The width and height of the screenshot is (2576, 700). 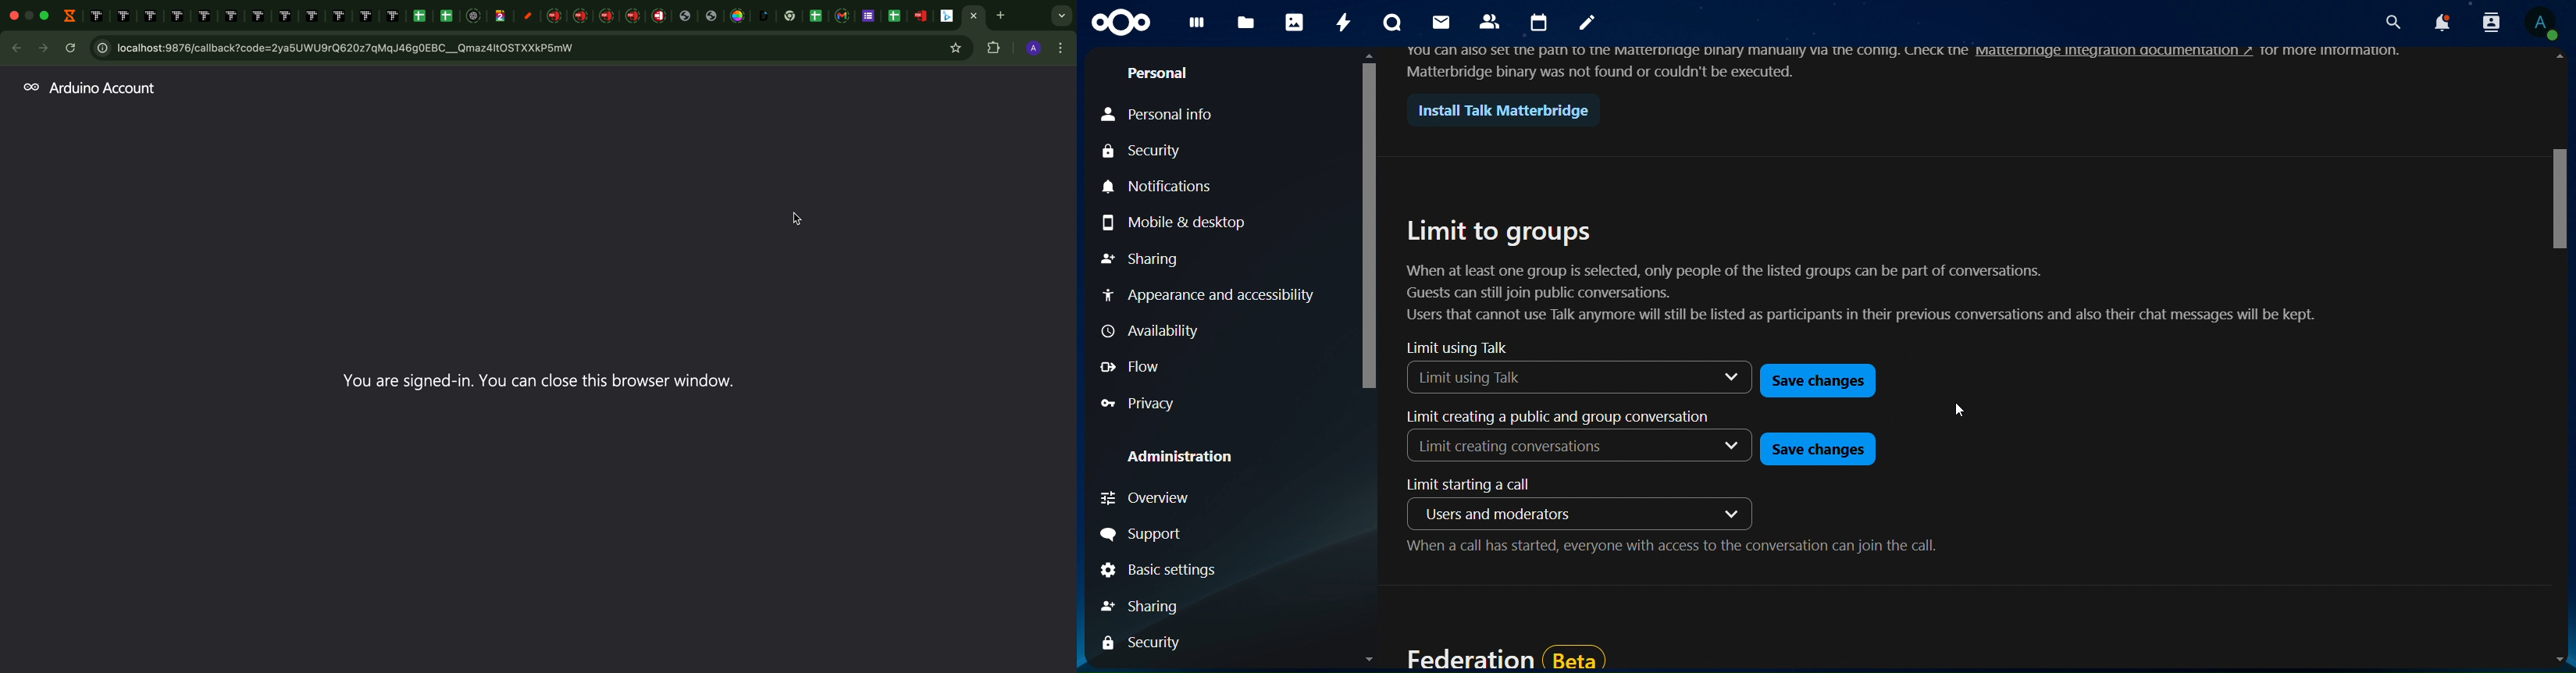 What do you see at coordinates (1148, 404) in the screenshot?
I see `privacy` at bounding box center [1148, 404].